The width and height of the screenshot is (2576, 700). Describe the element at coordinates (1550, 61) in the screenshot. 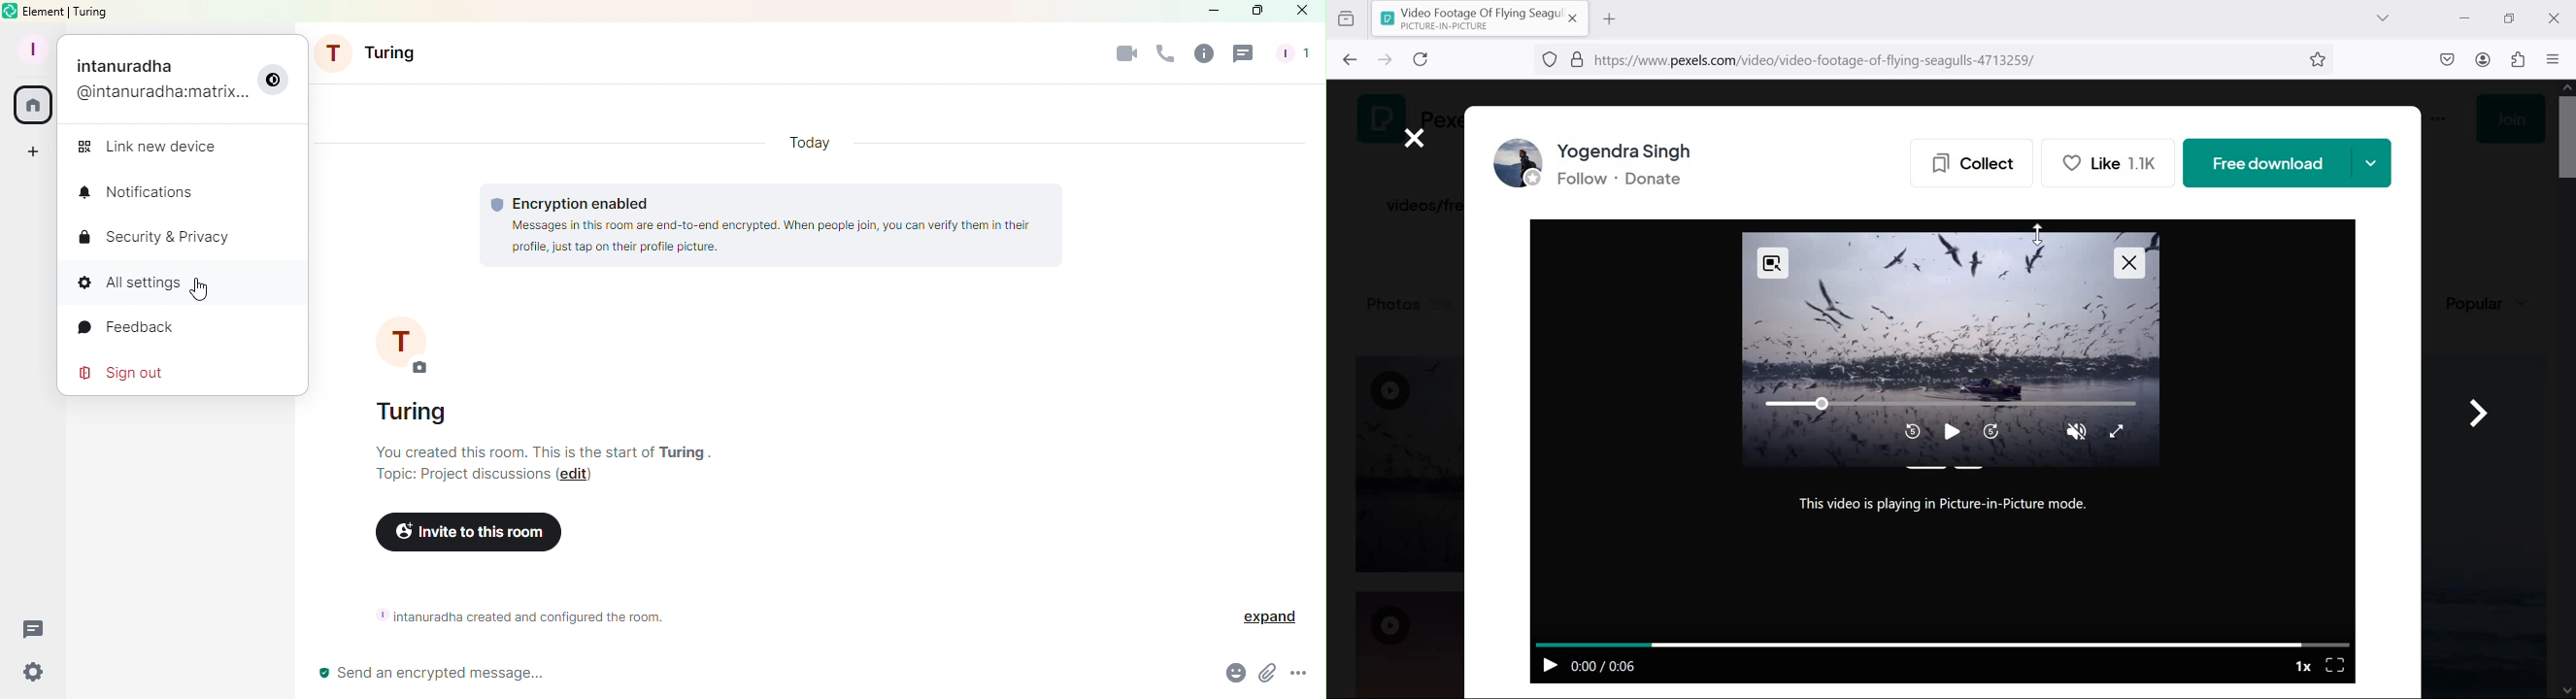

I see `BLOCKING TRACKERS` at that location.